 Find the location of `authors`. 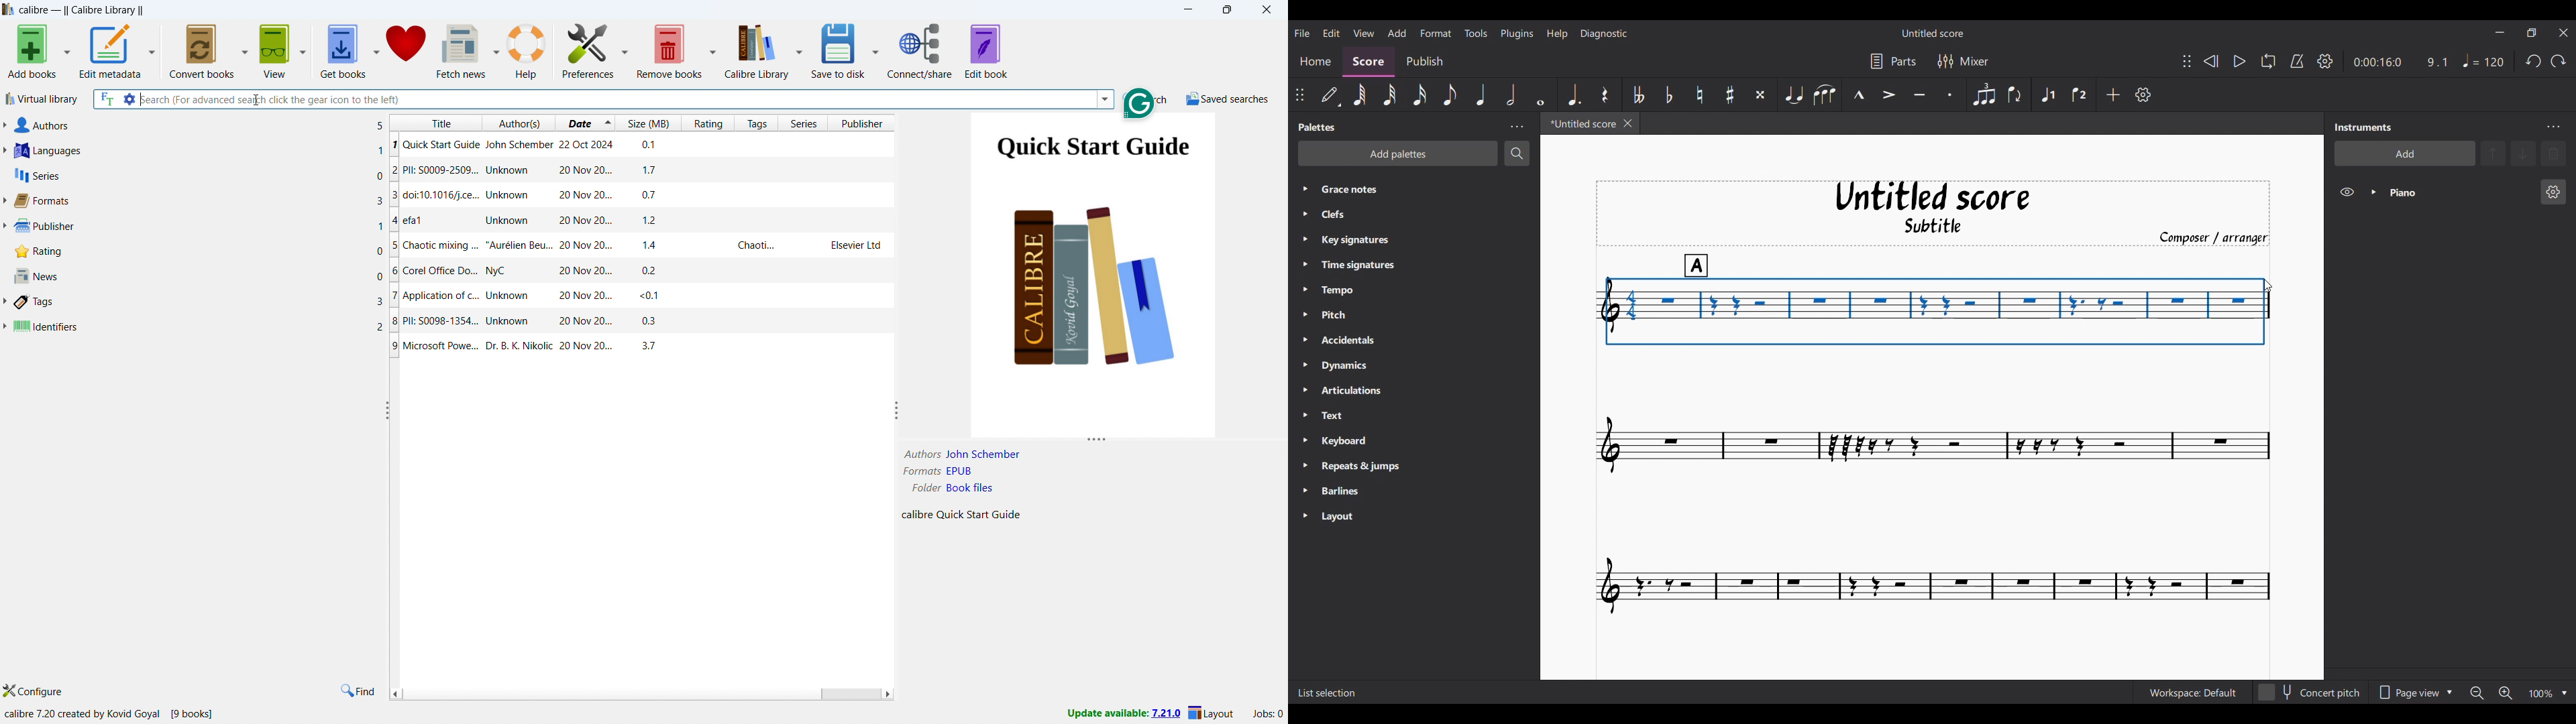

authors is located at coordinates (199, 125).